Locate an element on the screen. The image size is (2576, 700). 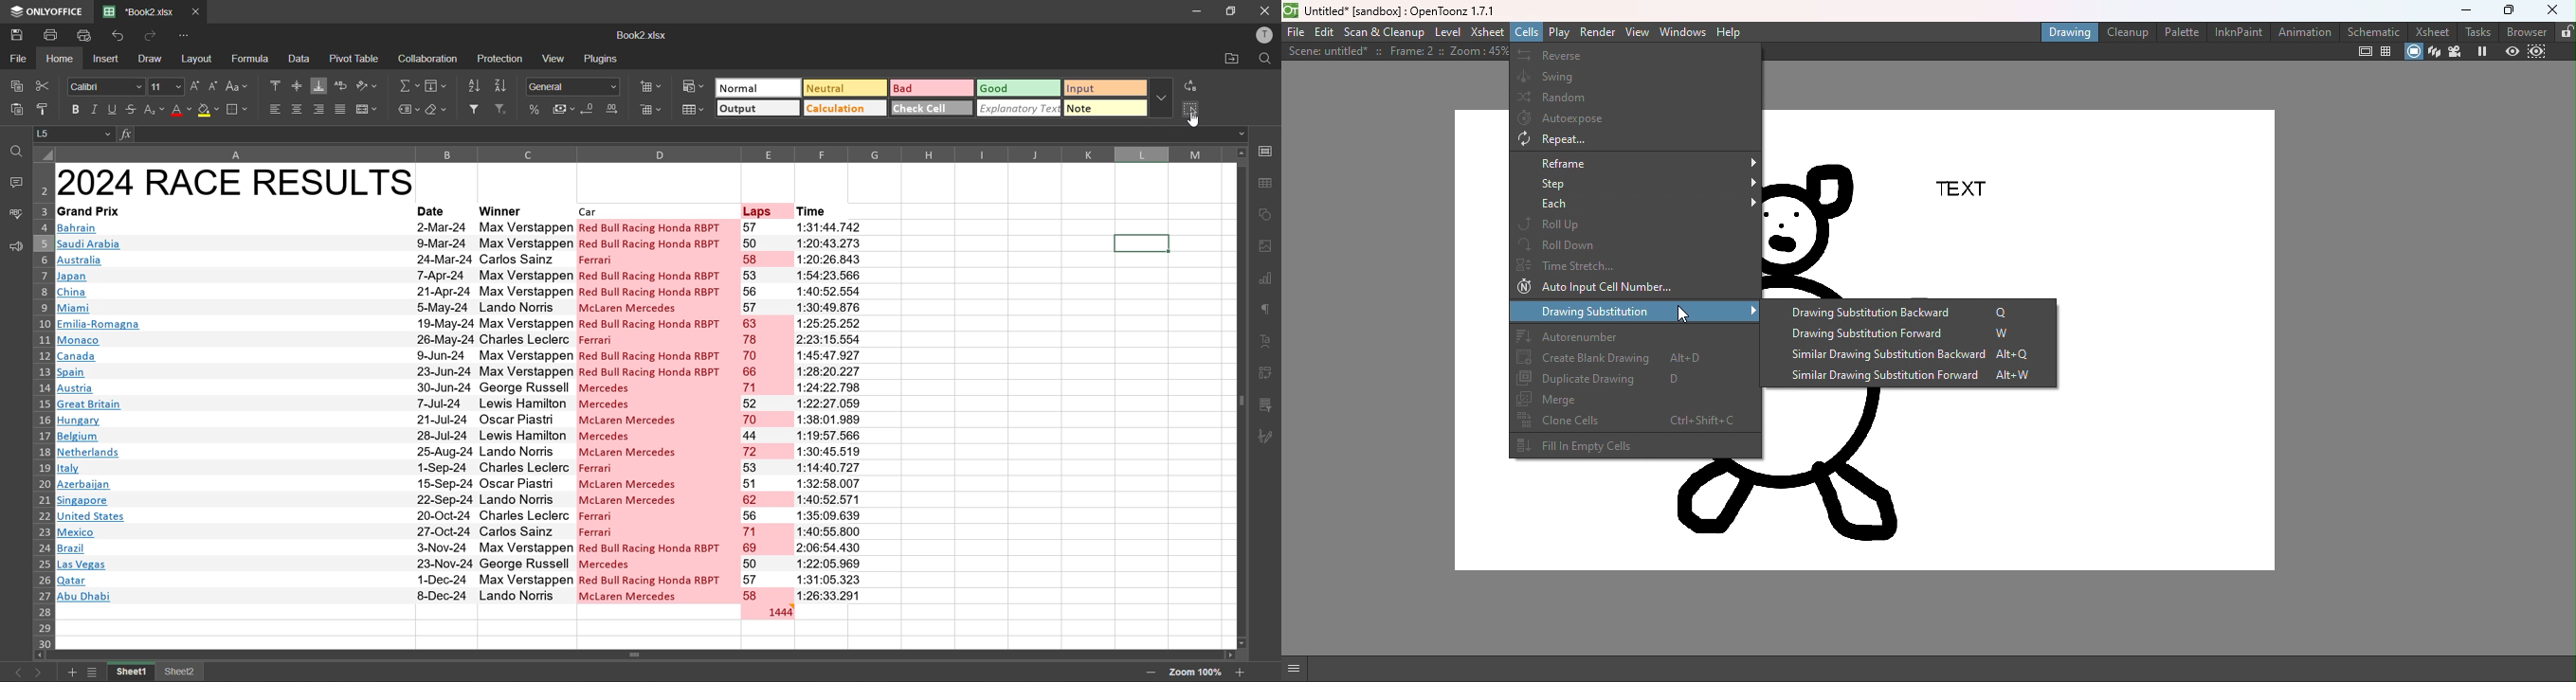
named ranges is located at coordinates (408, 112).